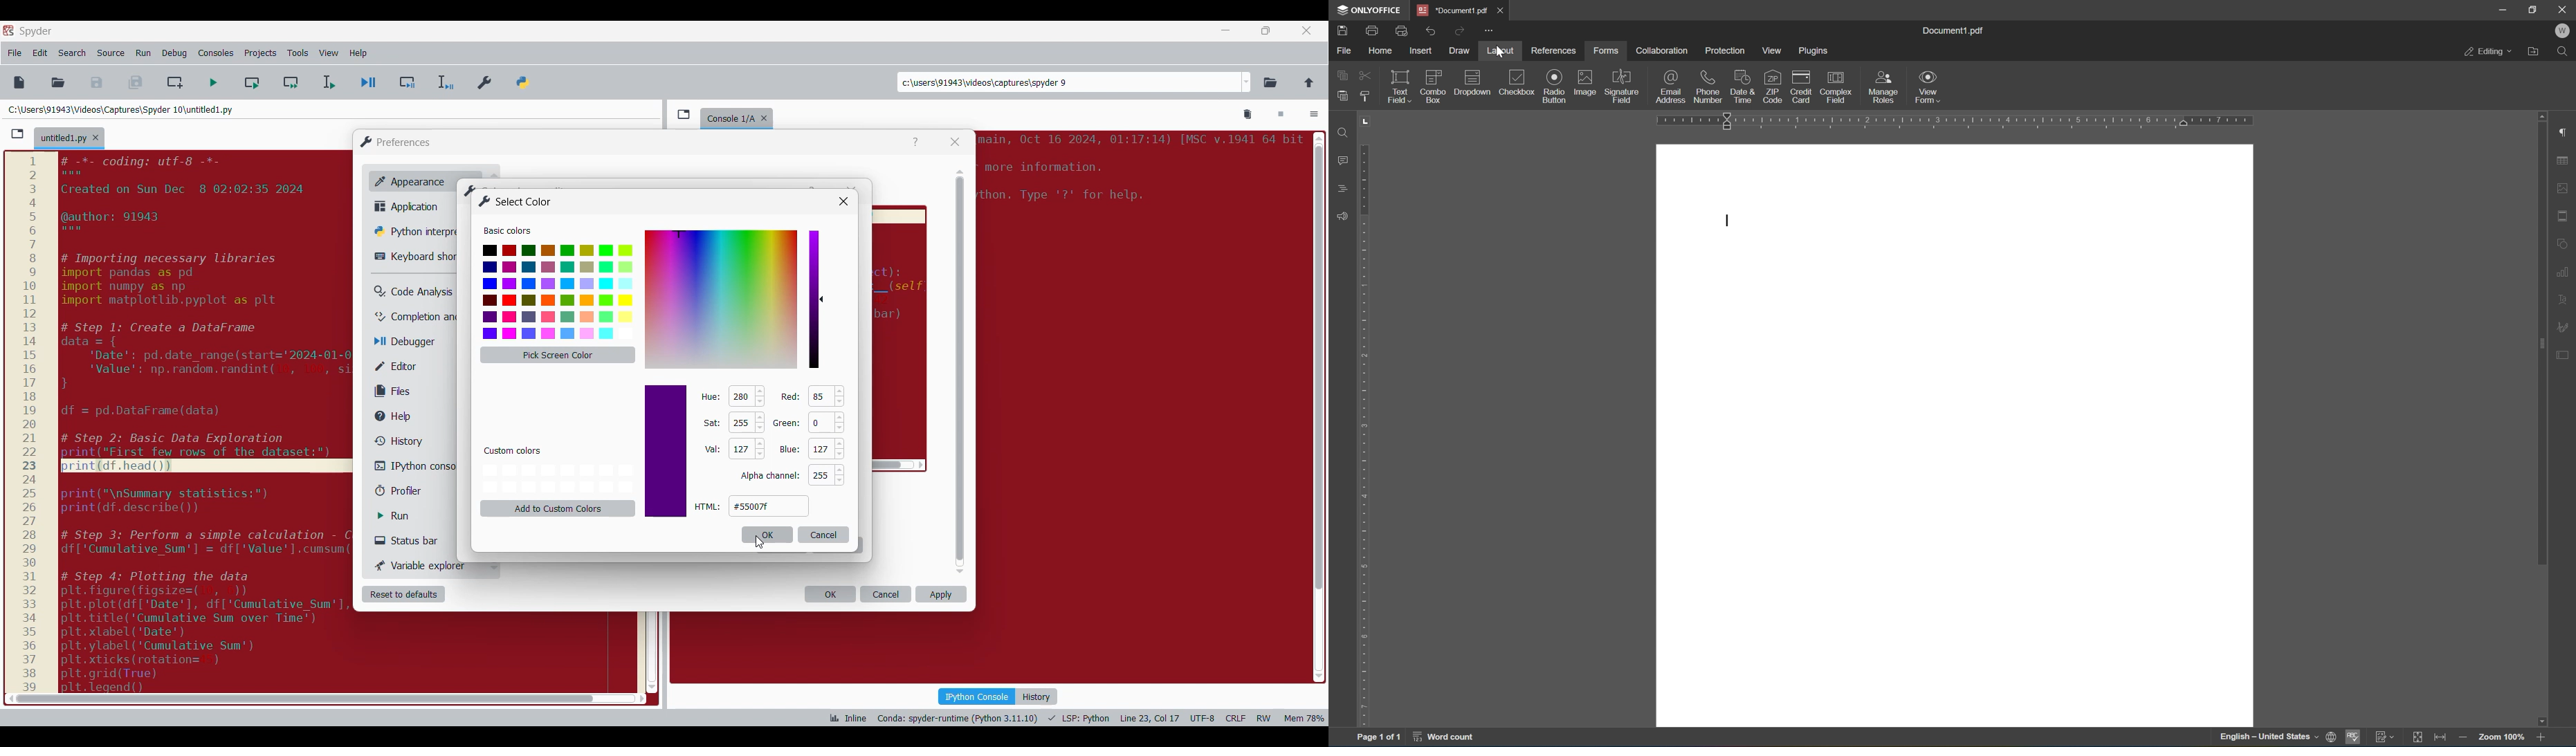 This screenshot has width=2576, height=756. Describe the element at coordinates (8, 30) in the screenshot. I see `Software logo` at that location.